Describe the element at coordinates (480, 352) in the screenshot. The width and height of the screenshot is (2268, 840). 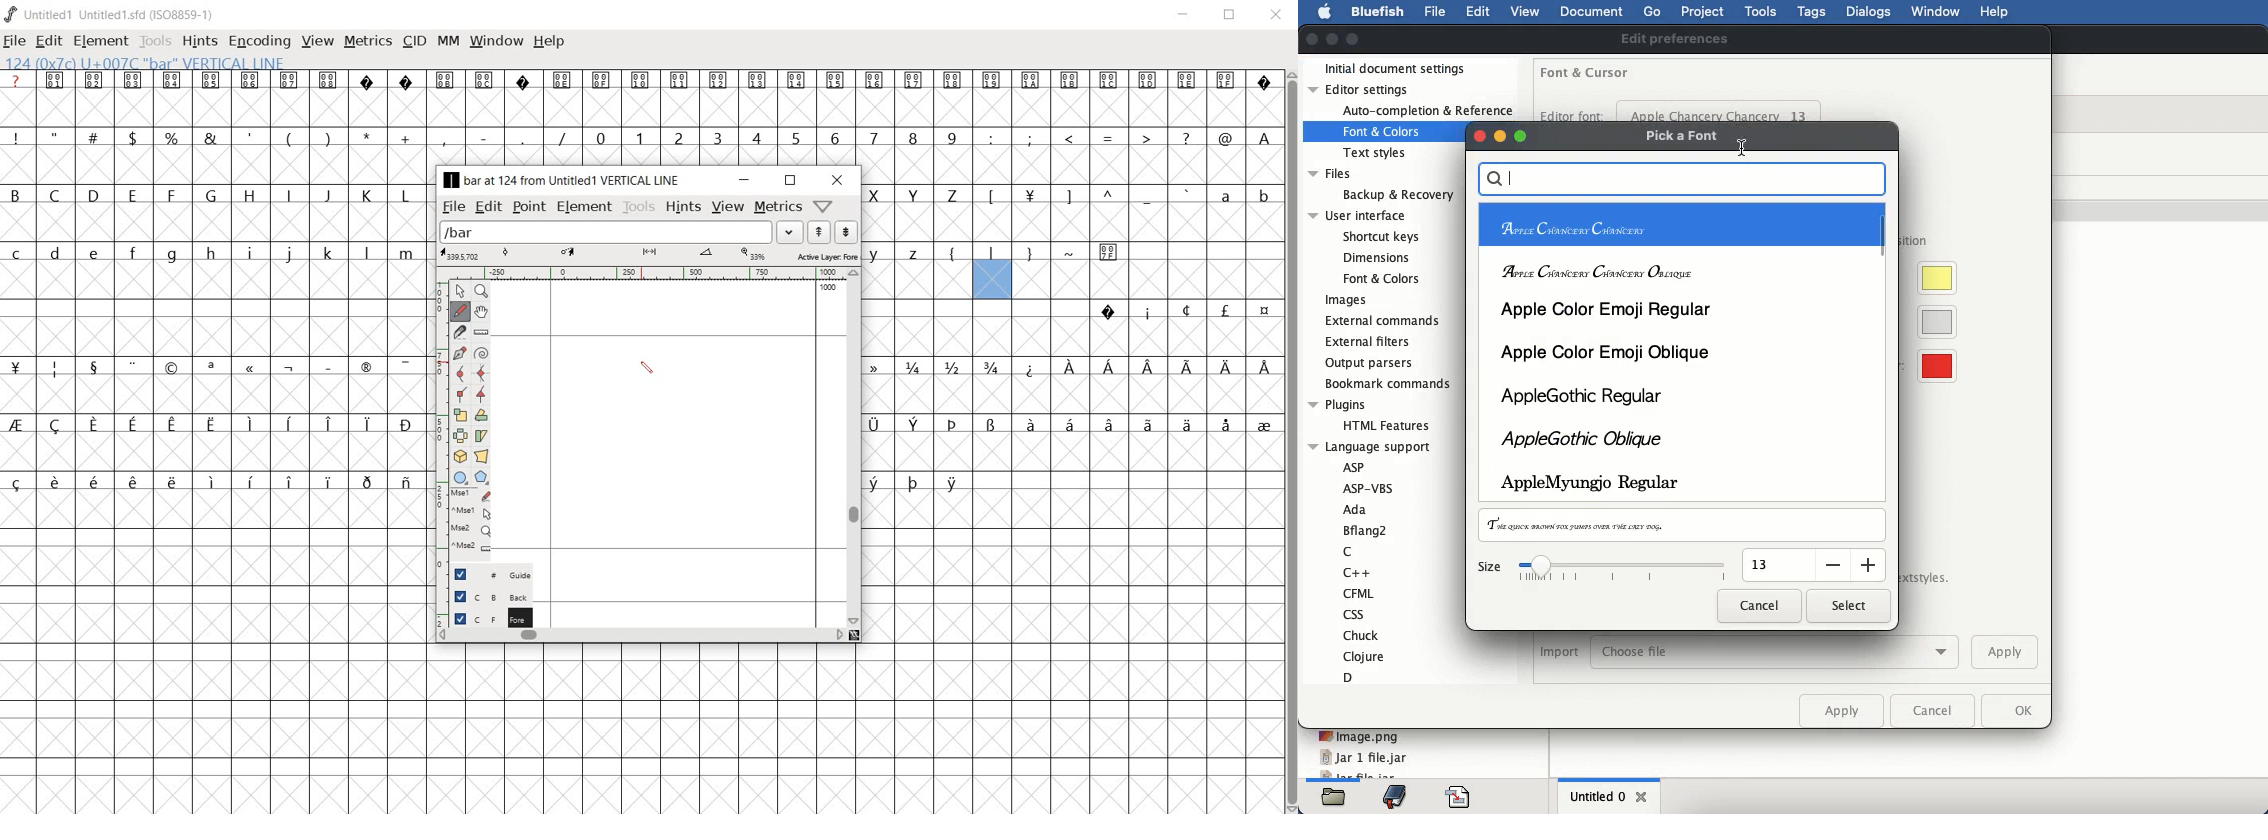
I see `change whether spiro is active or not` at that location.